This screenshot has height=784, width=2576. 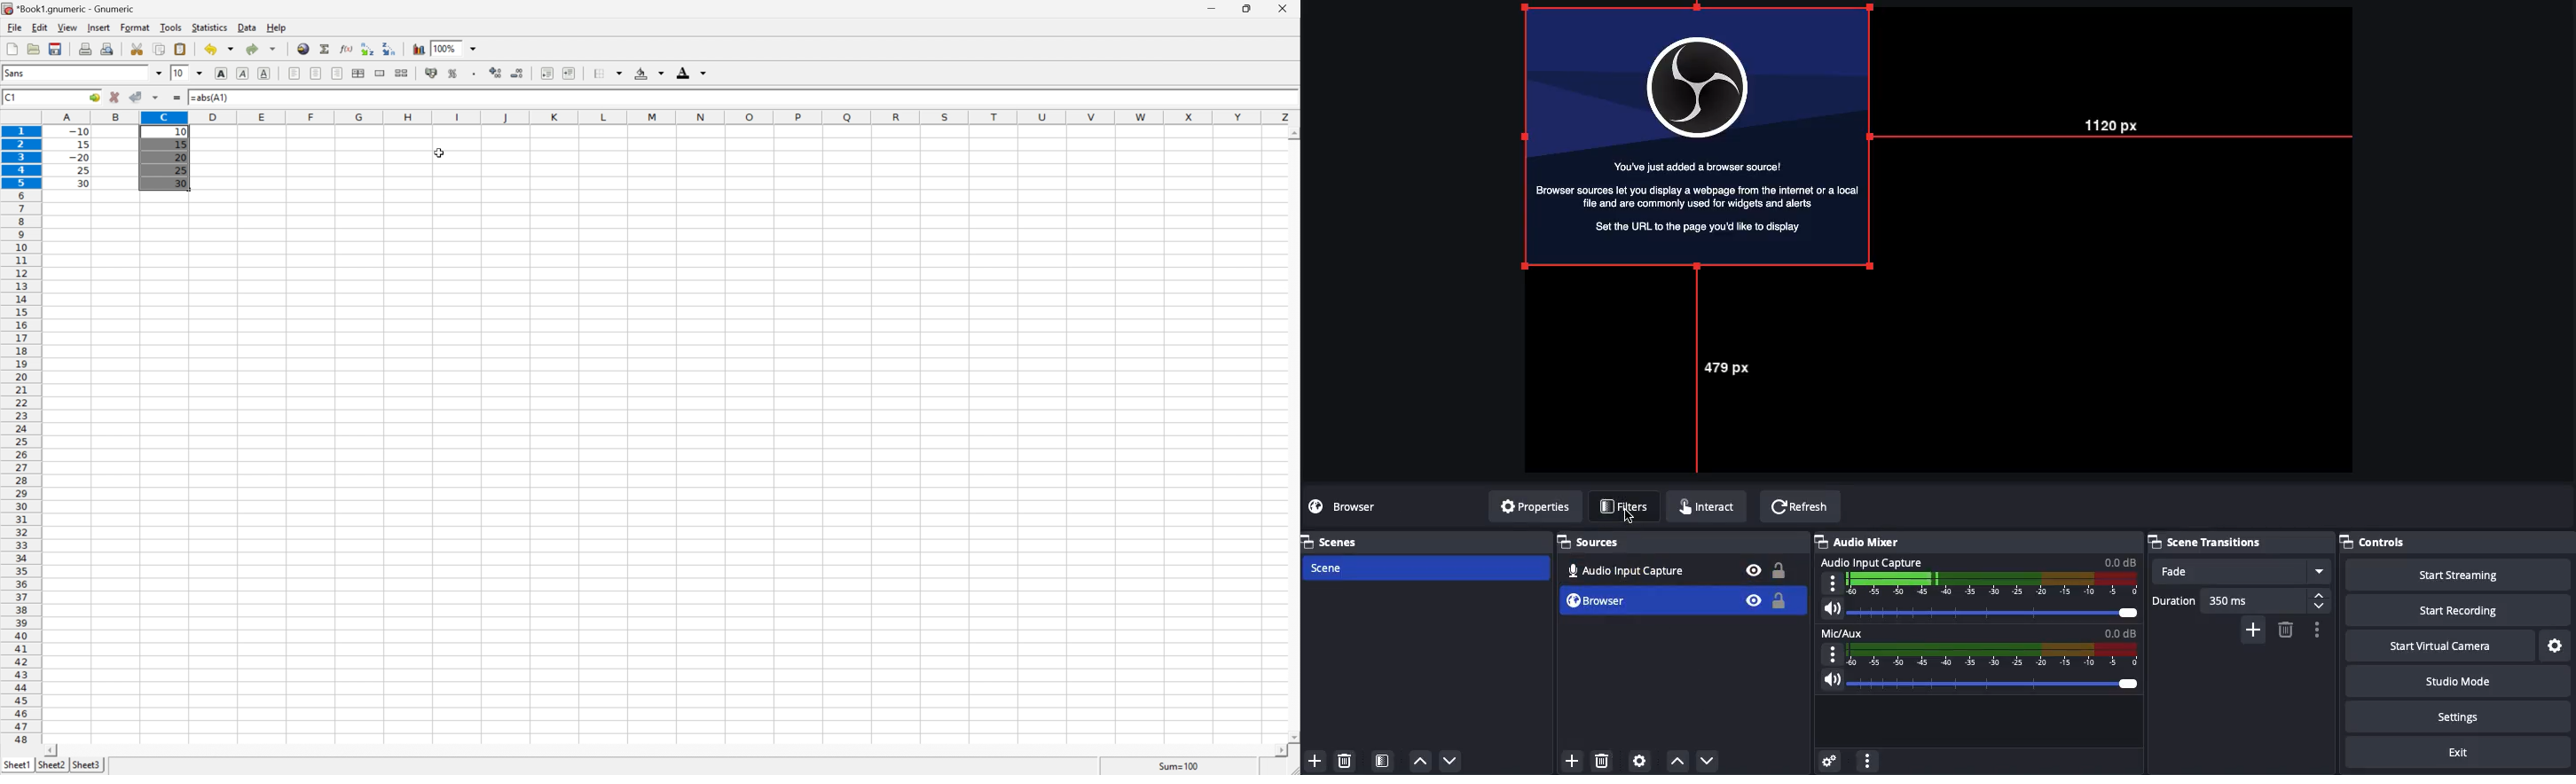 I want to click on View, so click(x=68, y=27).